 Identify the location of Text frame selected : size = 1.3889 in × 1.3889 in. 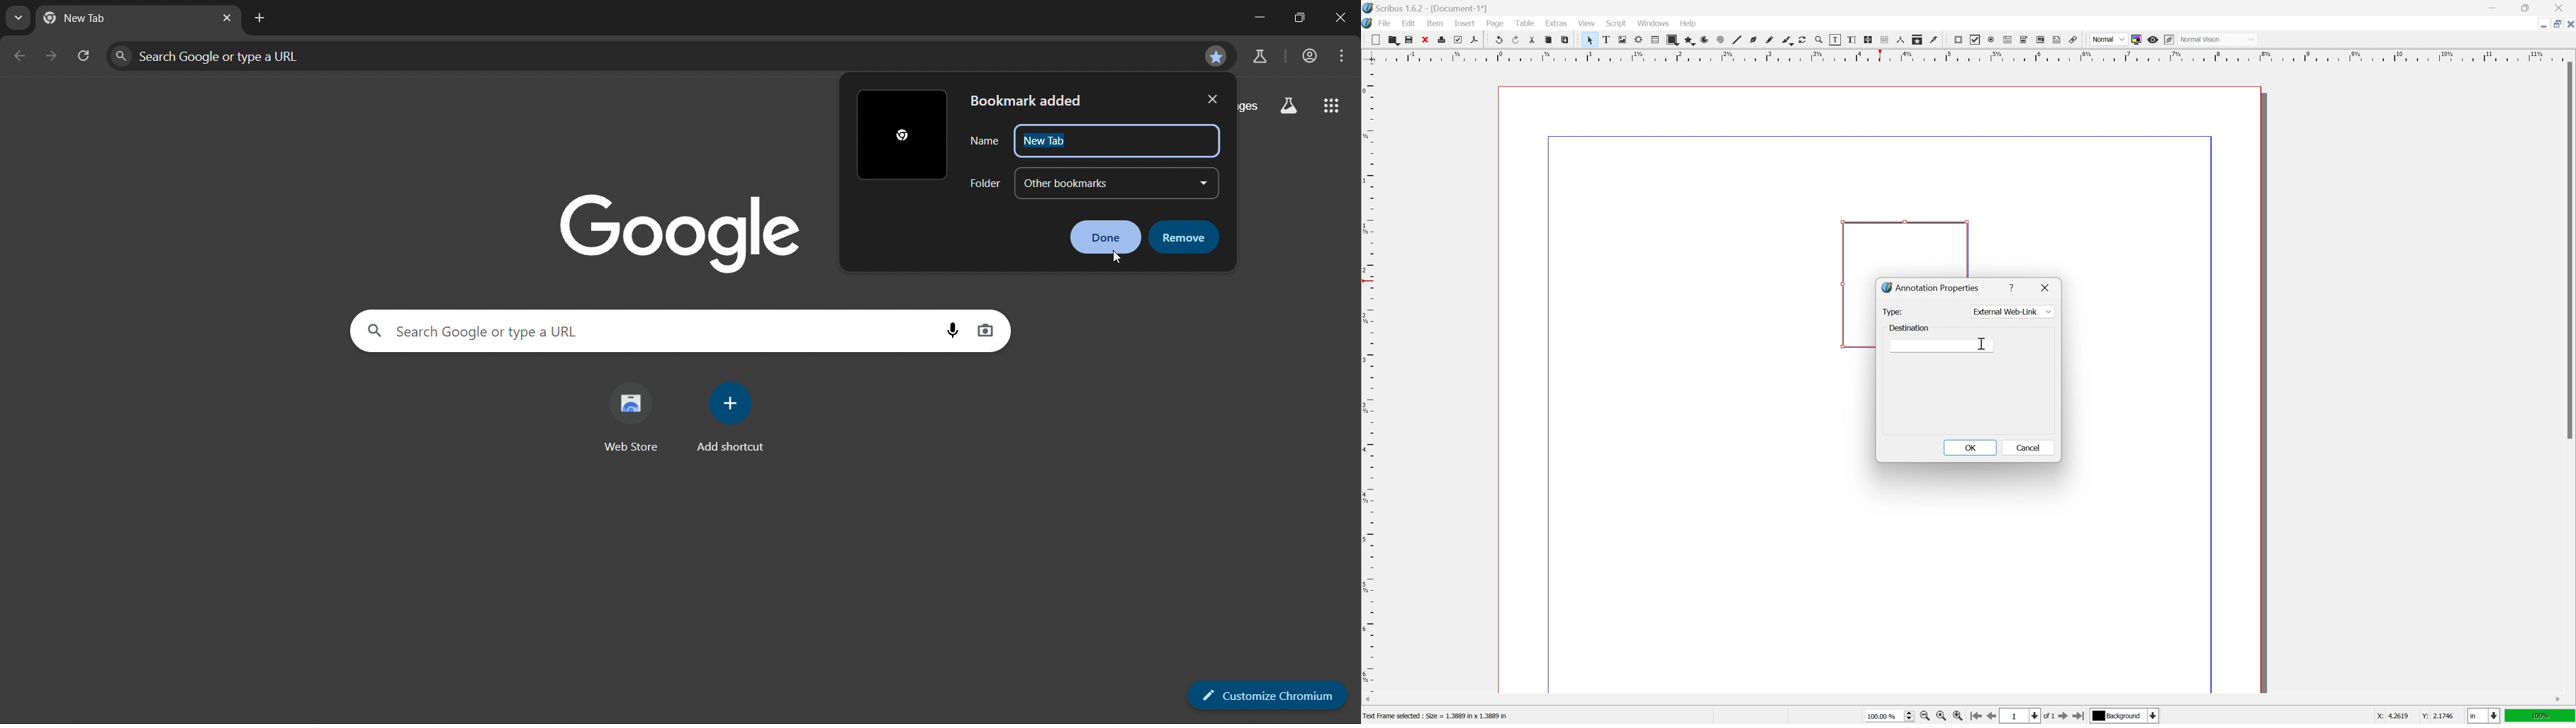
(1437, 715).